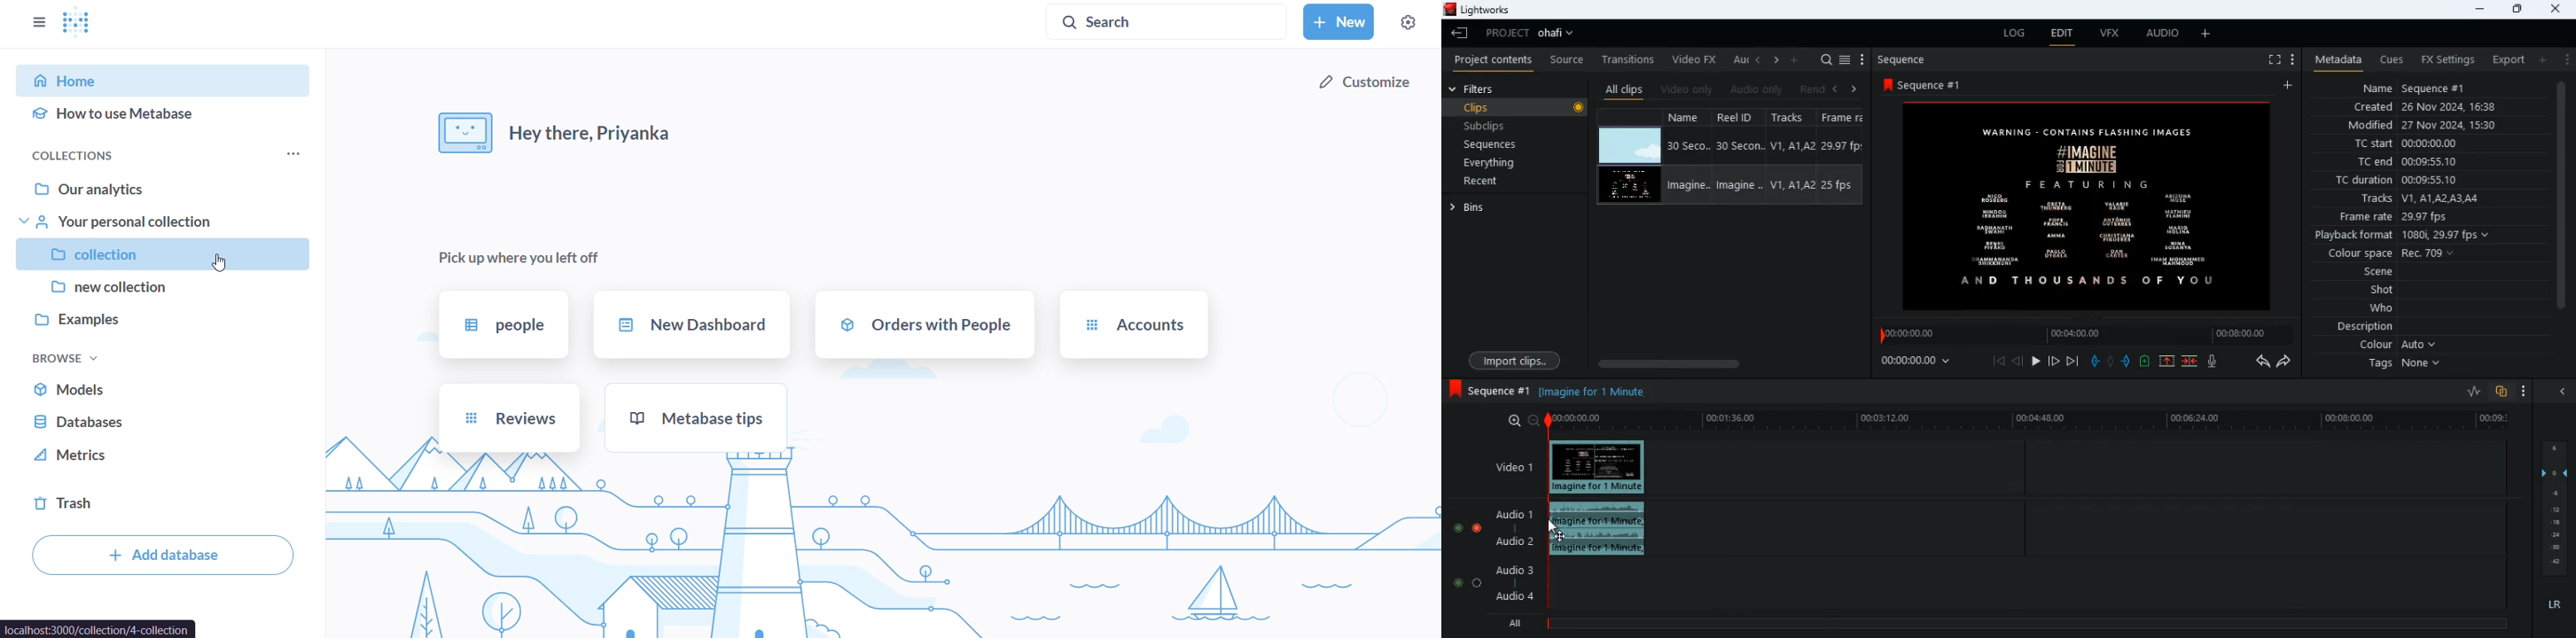 This screenshot has width=2576, height=644. I want to click on Cursor, so click(221, 265).